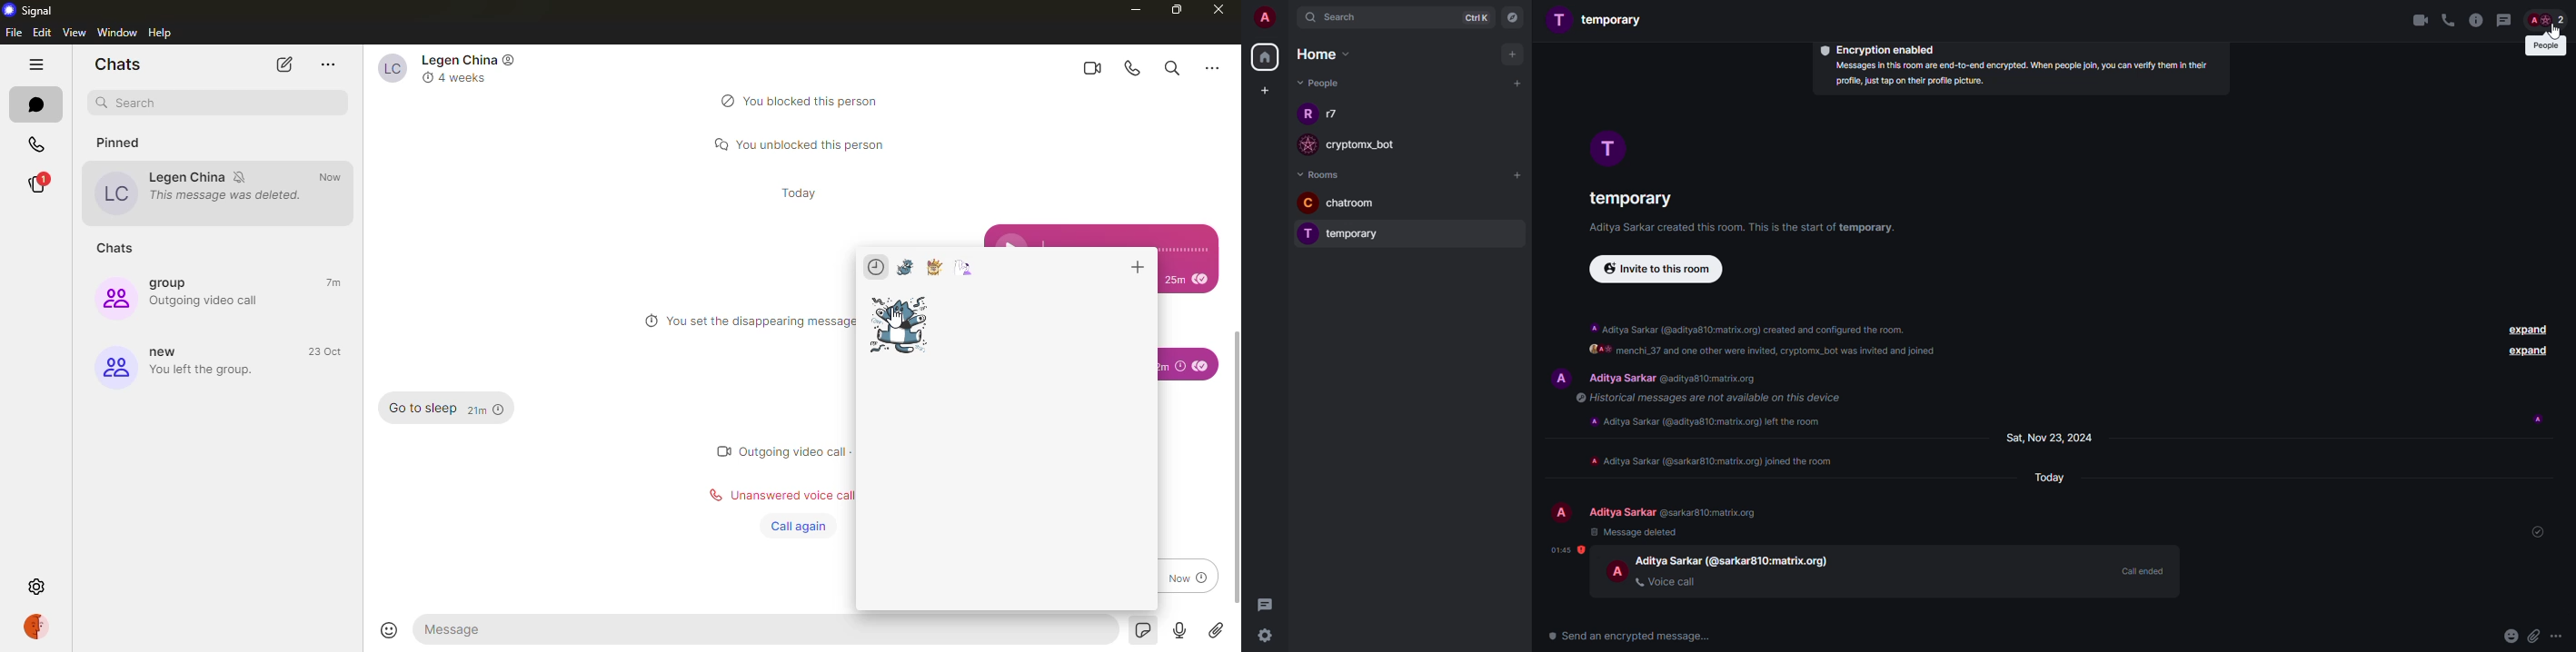 Image resolution: width=2576 pixels, height=672 pixels. I want to click on help, so click(162, 33).